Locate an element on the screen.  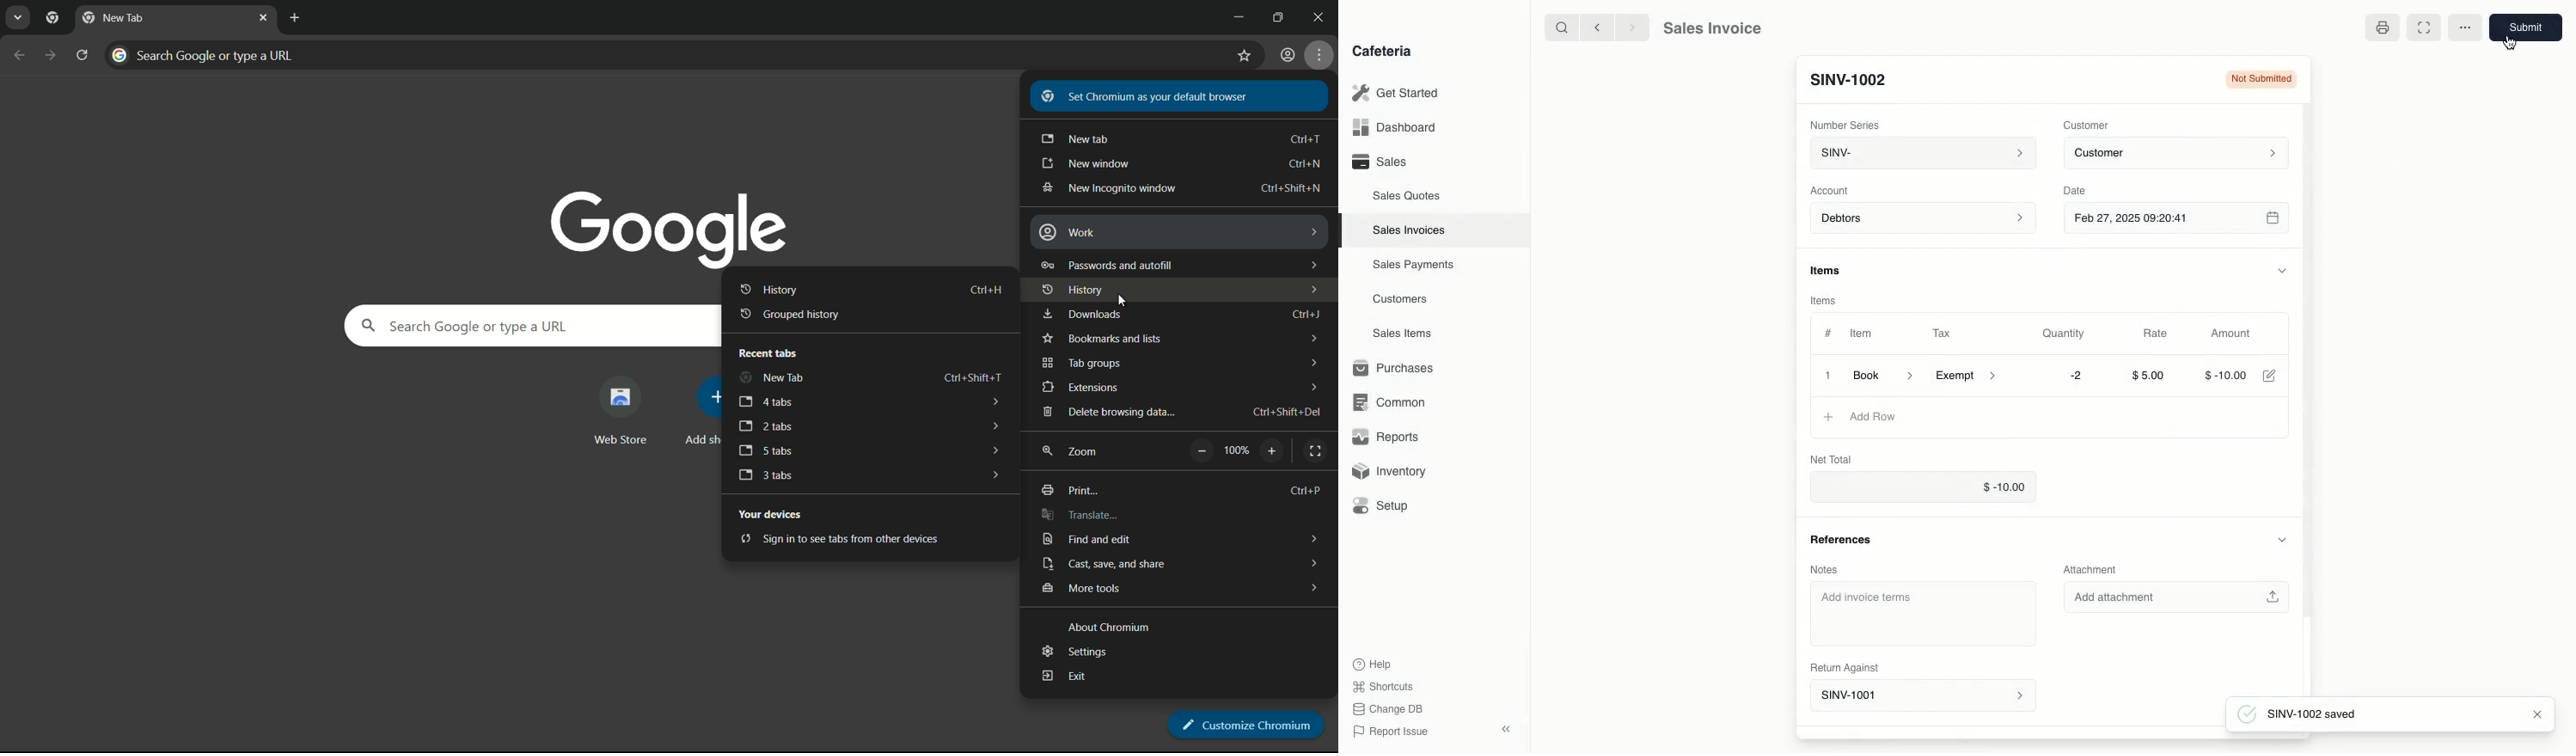
close is located at coordinates (2537, 714).